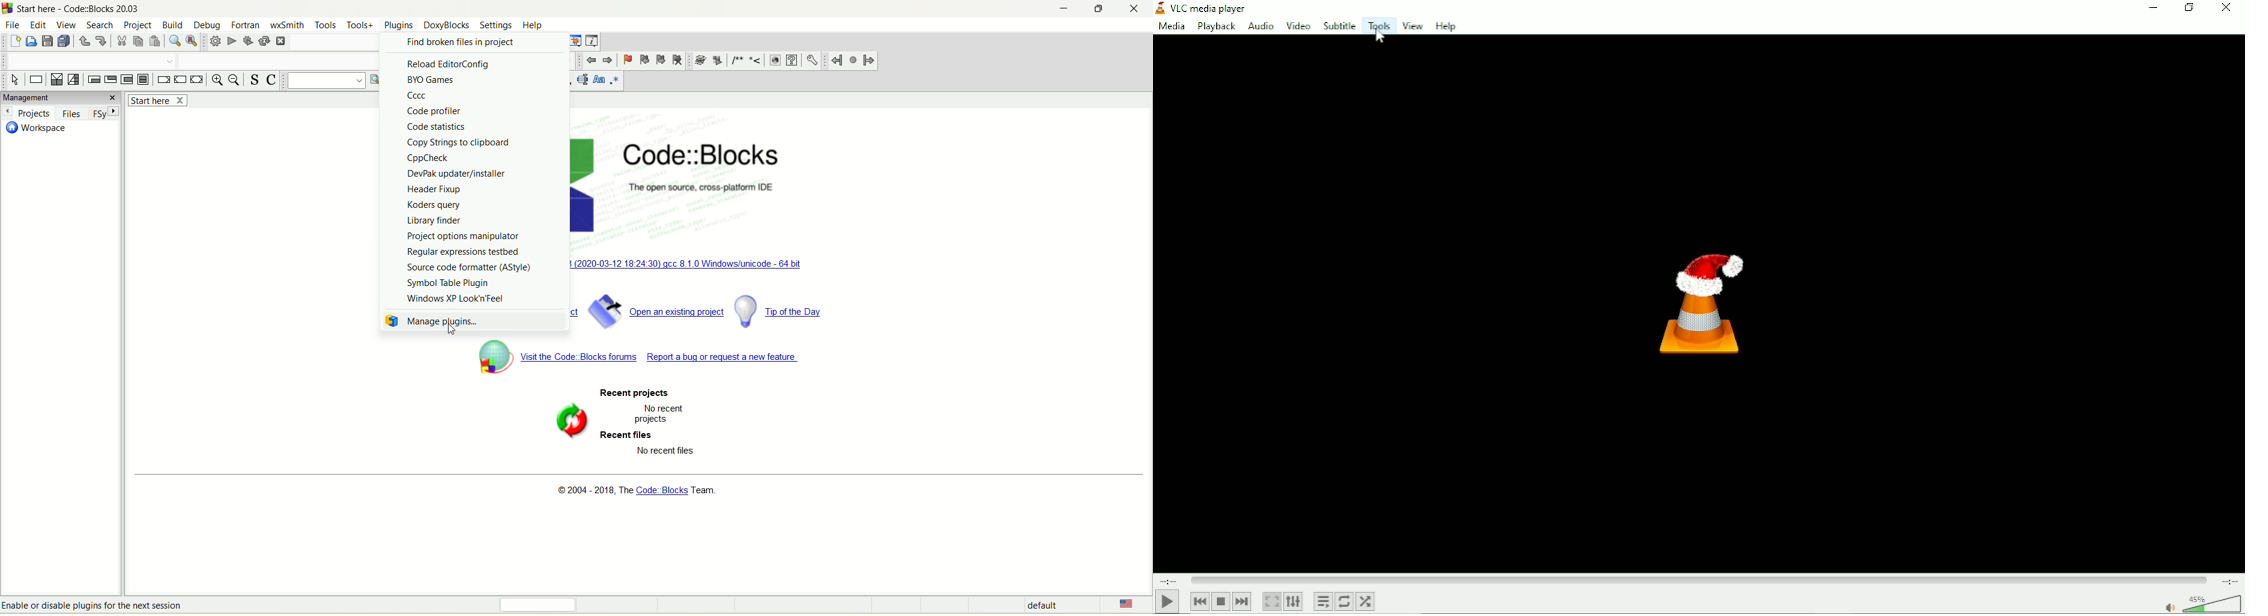 The width and height of the screenshot is (2268, 616). What do you see at coordinates (246, 23) in the screenshot?
I see `fortan` at bounding box center [246, 23].